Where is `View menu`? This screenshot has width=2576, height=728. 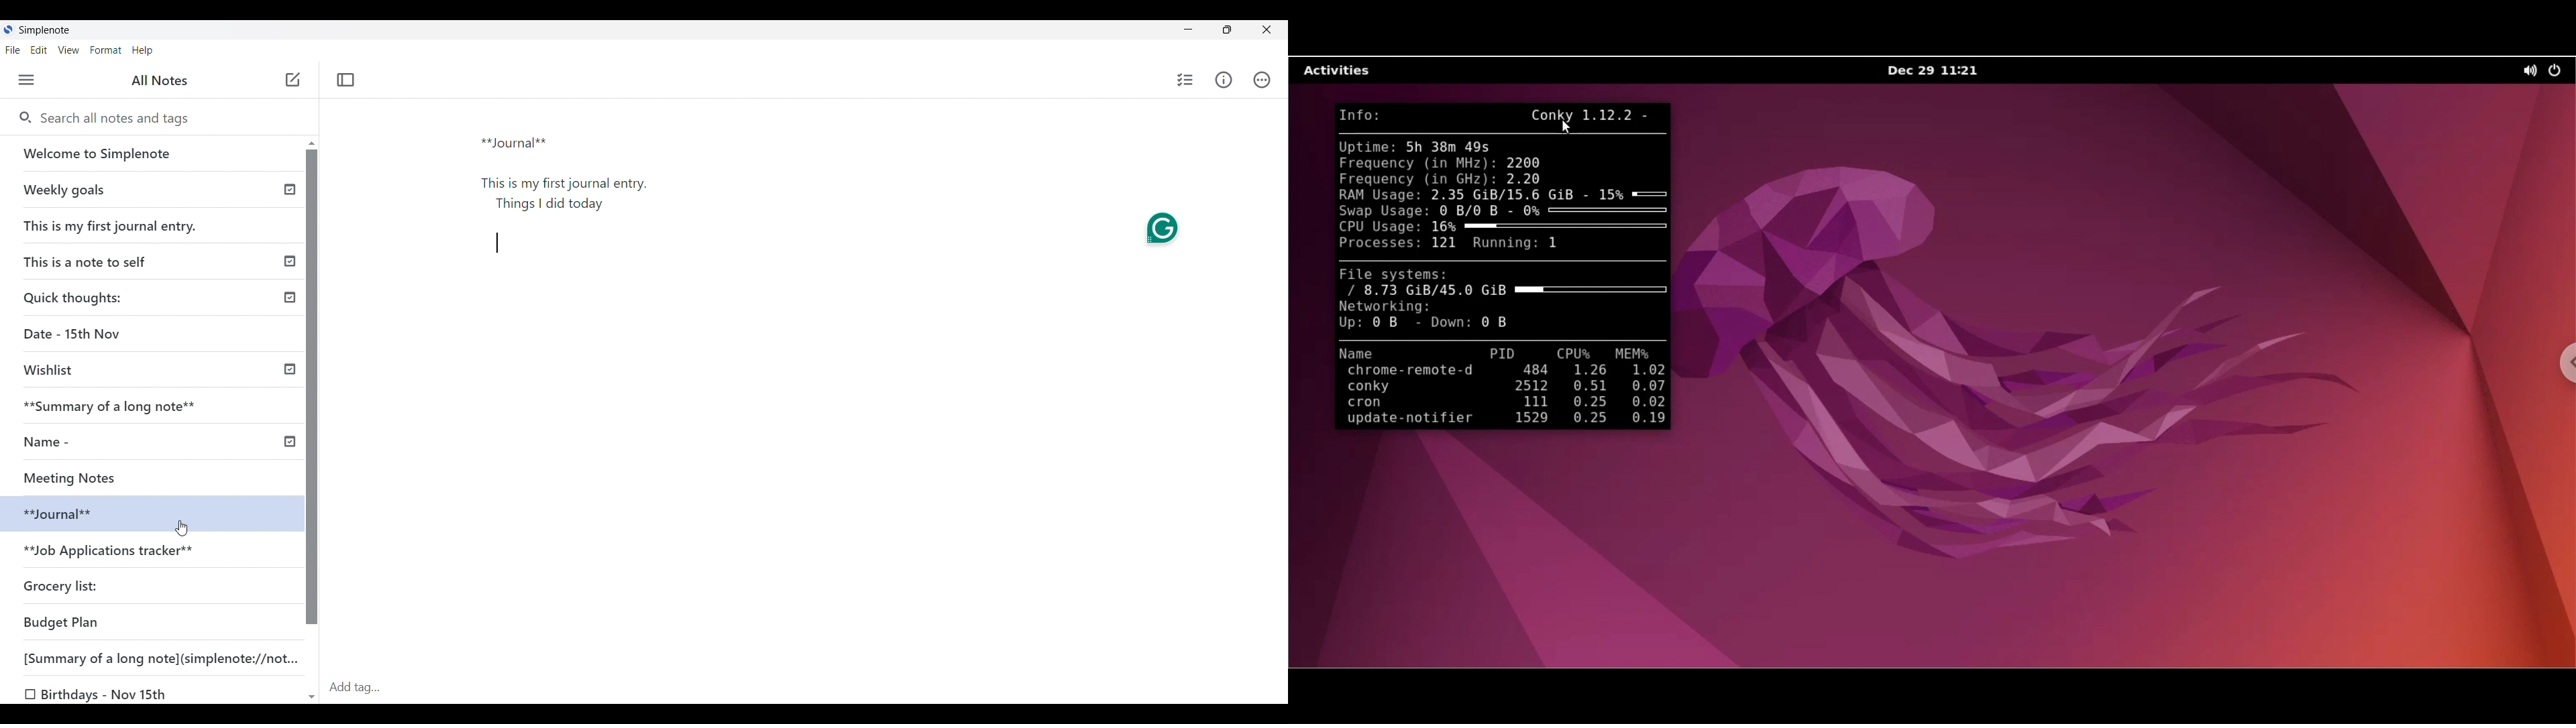
View menu is located at coordinates (69, 50).